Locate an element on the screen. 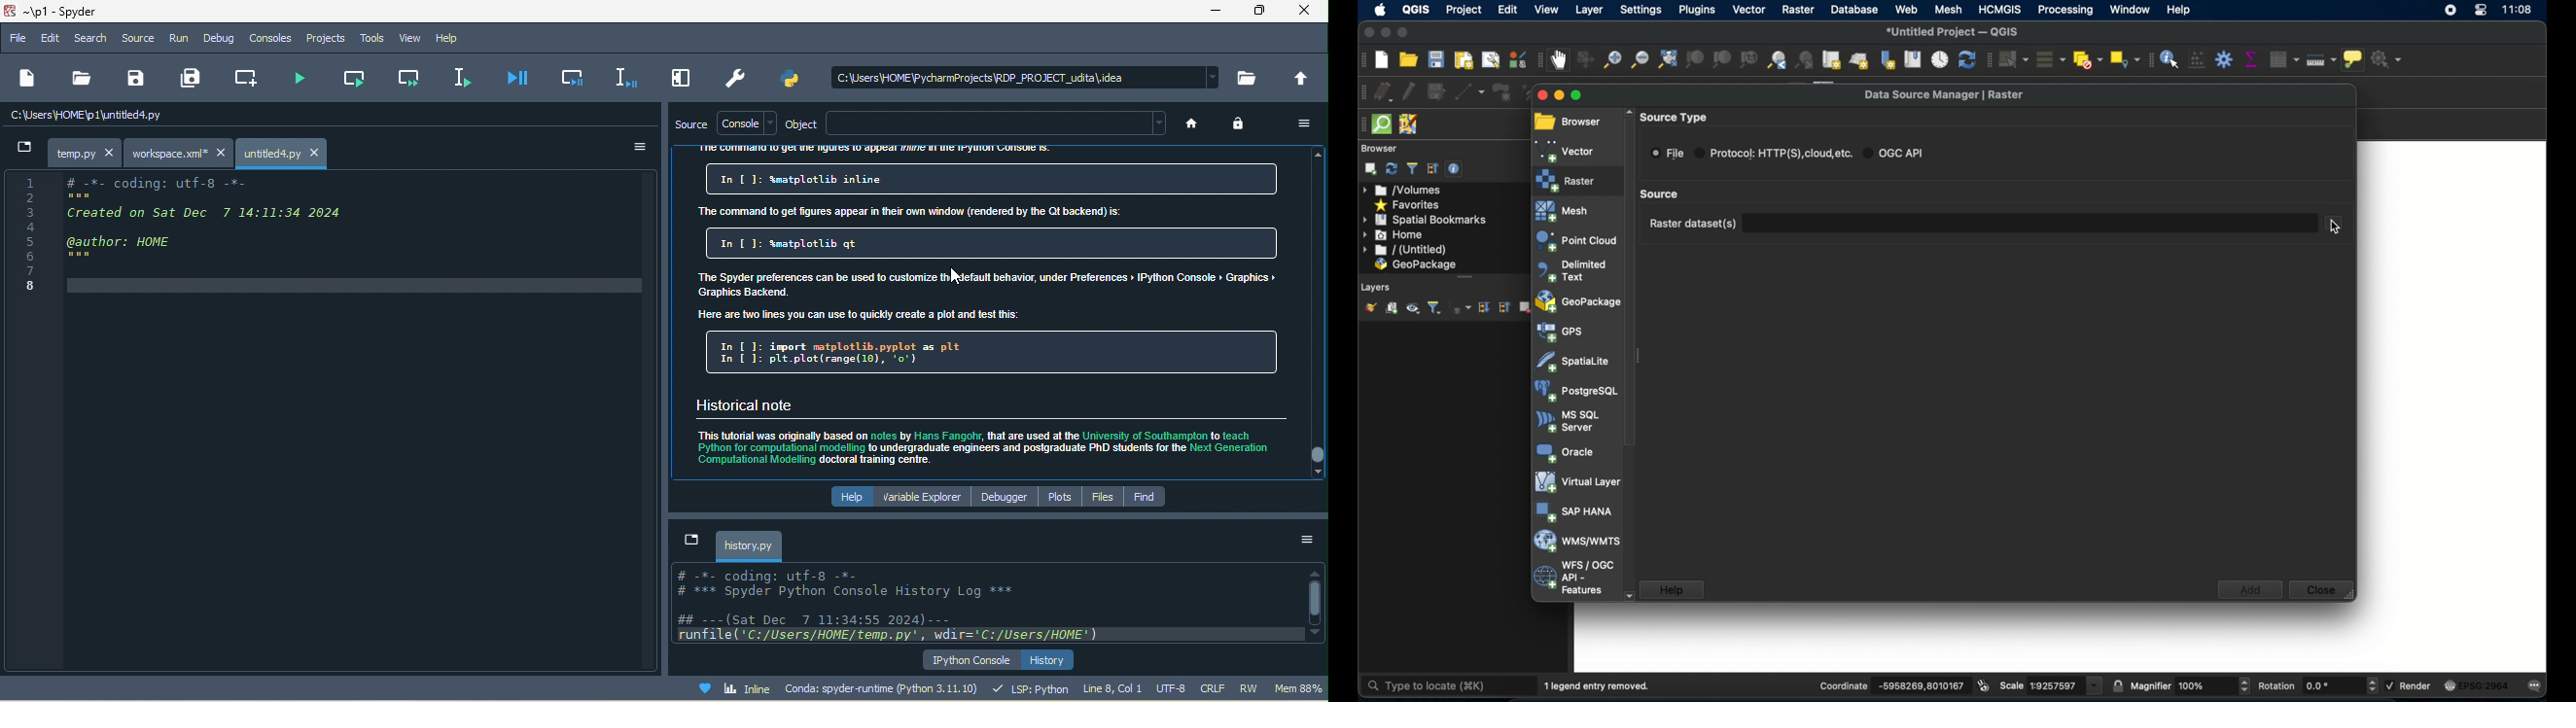 This screenshot has height=728, width=2576. utf 8 is located at coordinates (1176, 690).